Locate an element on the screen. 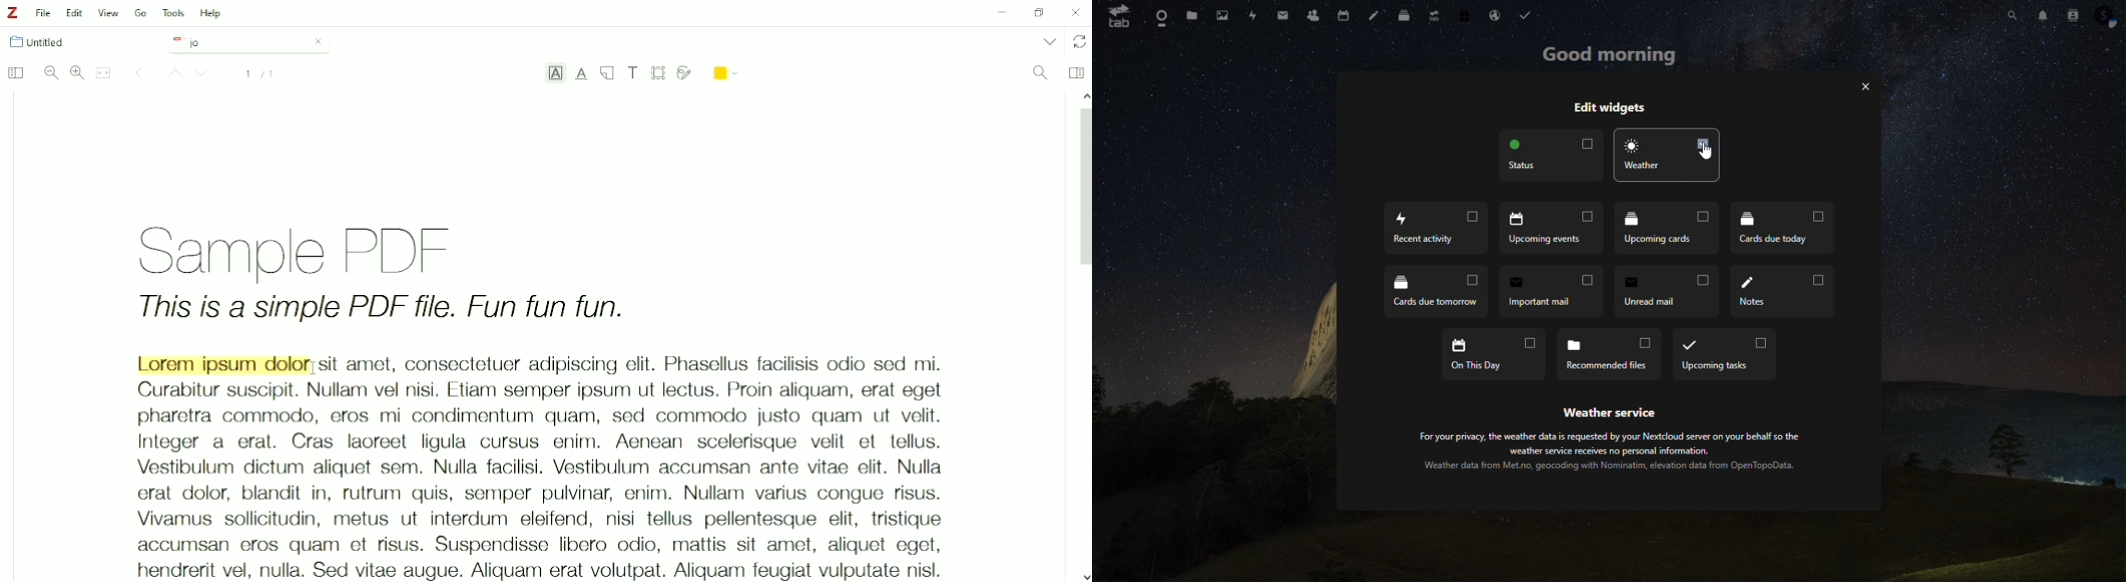  jo is located at coordinates (234, 43).